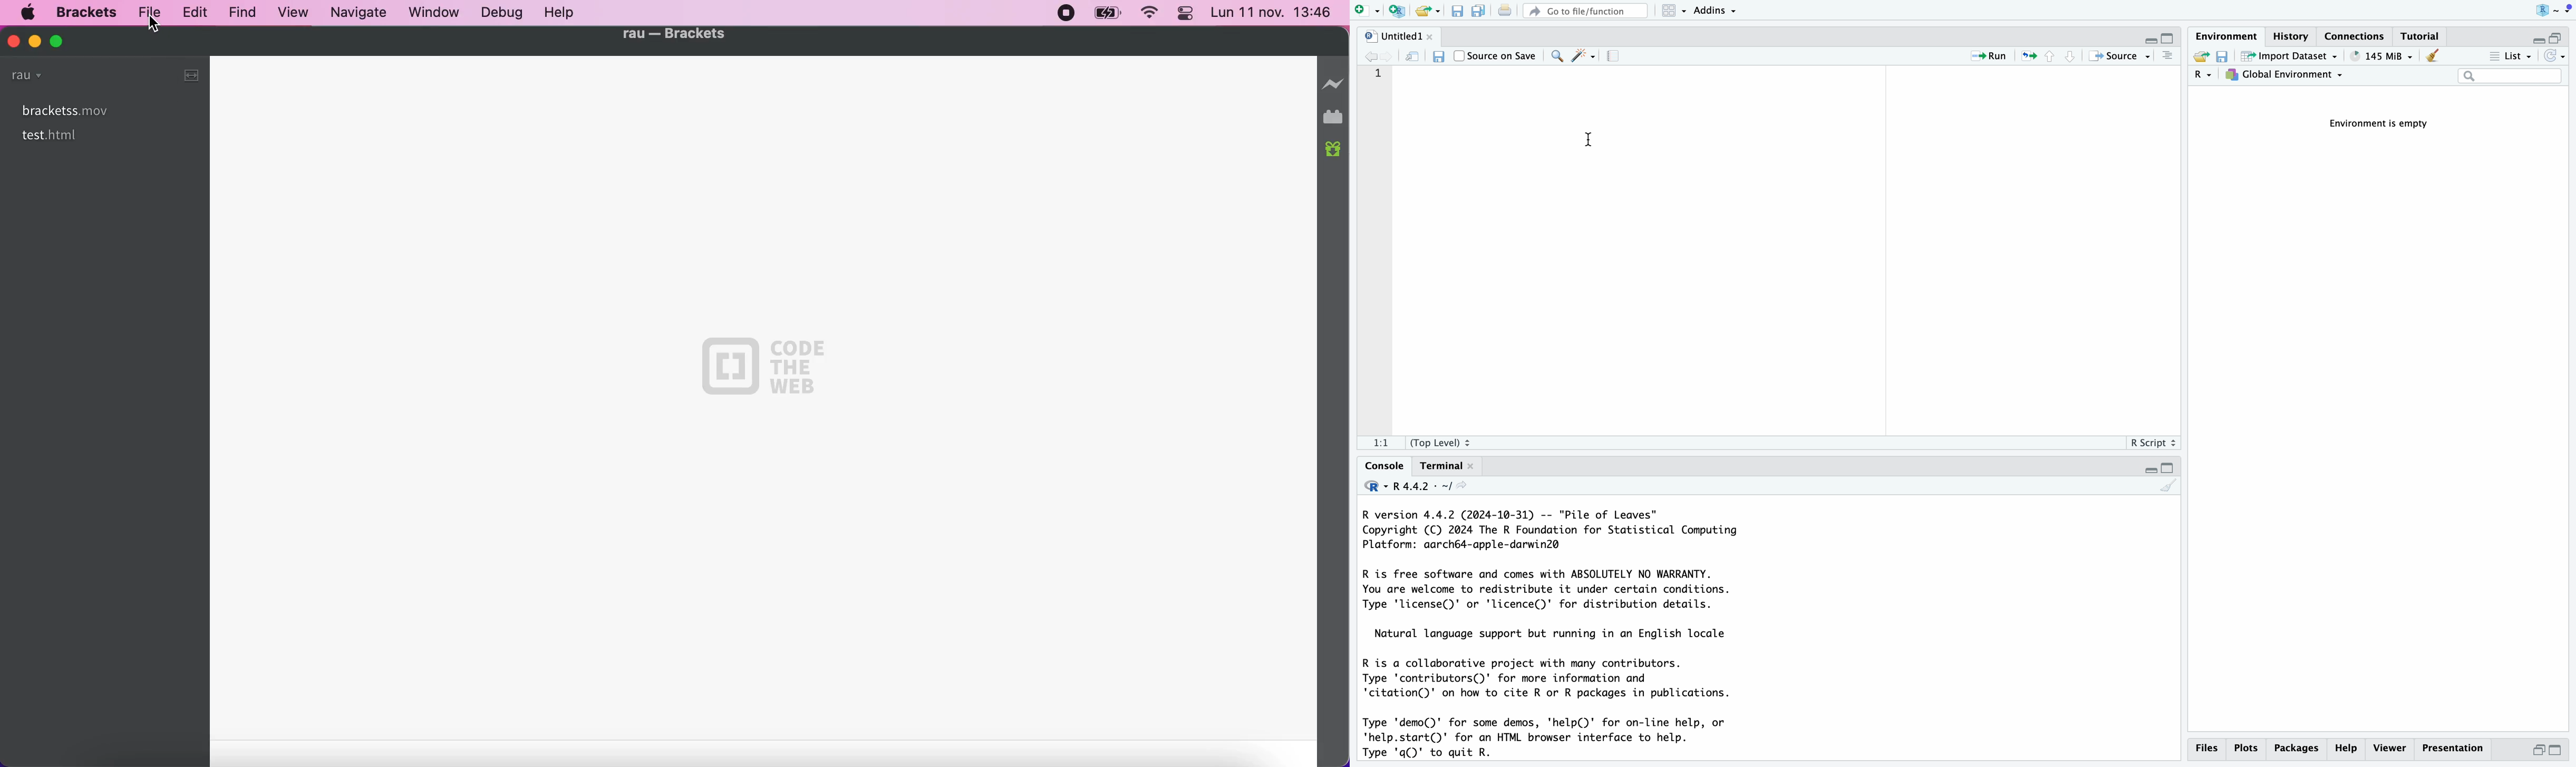  I want to click on compile report, so click(1618, 57).